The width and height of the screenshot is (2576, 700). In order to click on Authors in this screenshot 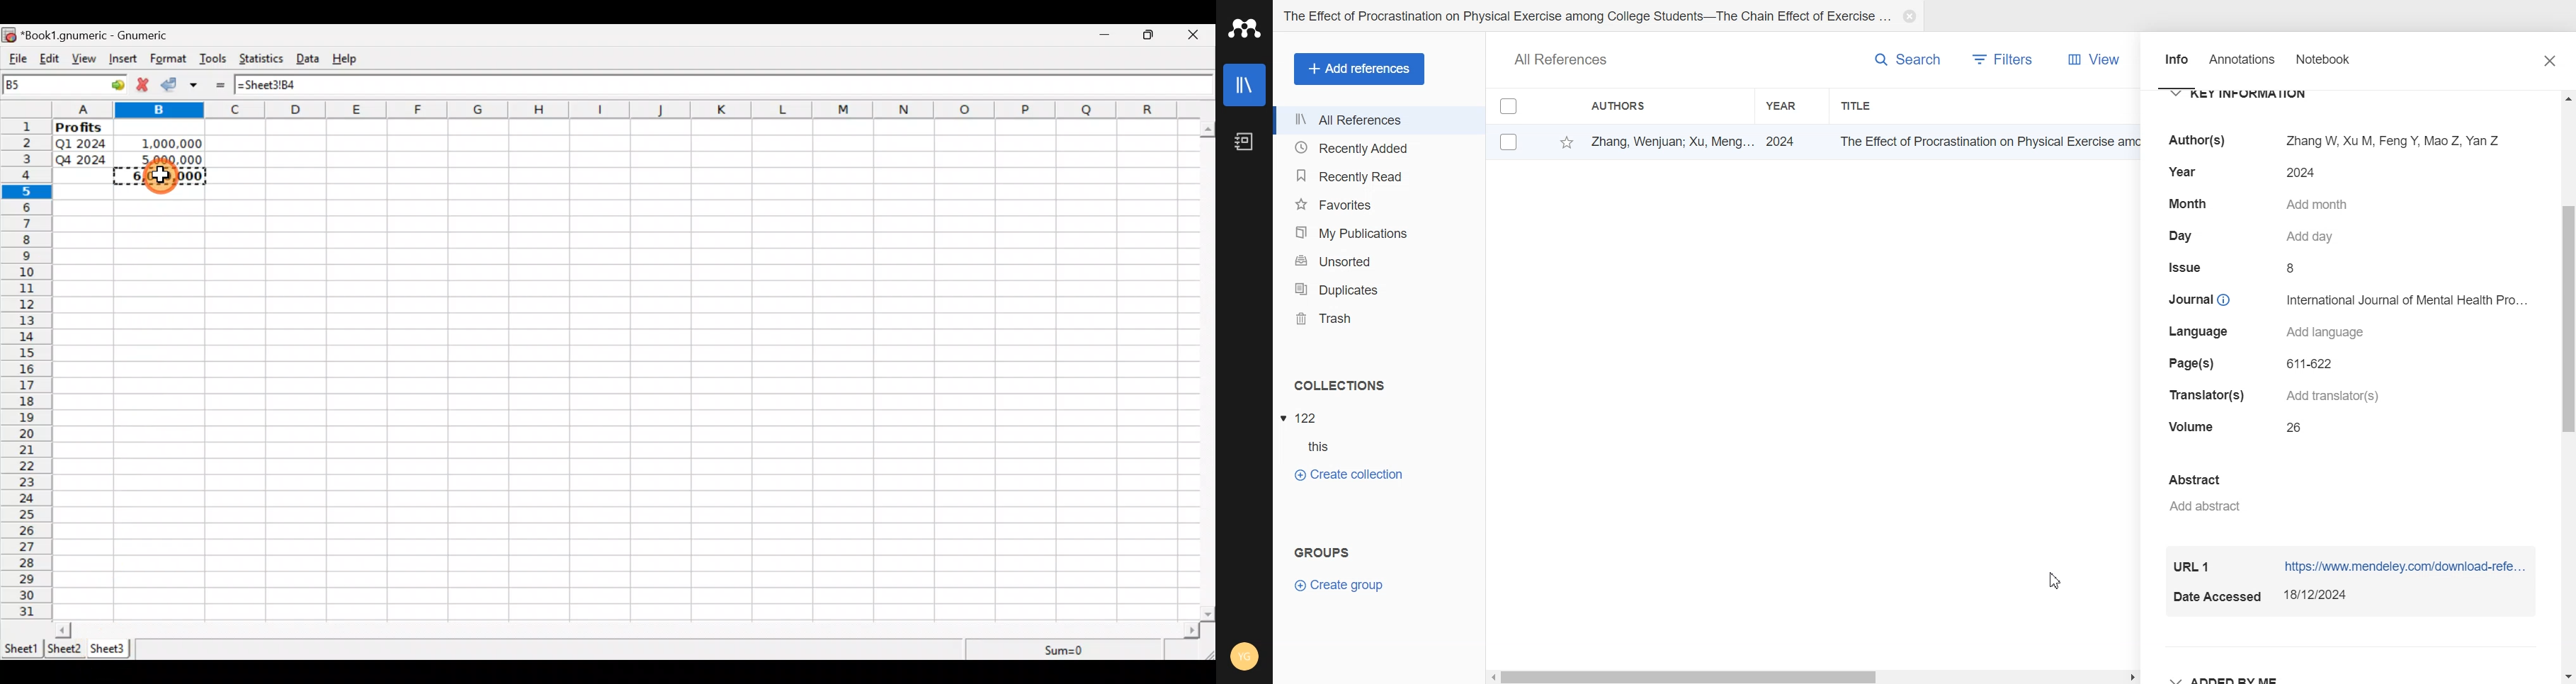, I will do `click(1645, 106)`.